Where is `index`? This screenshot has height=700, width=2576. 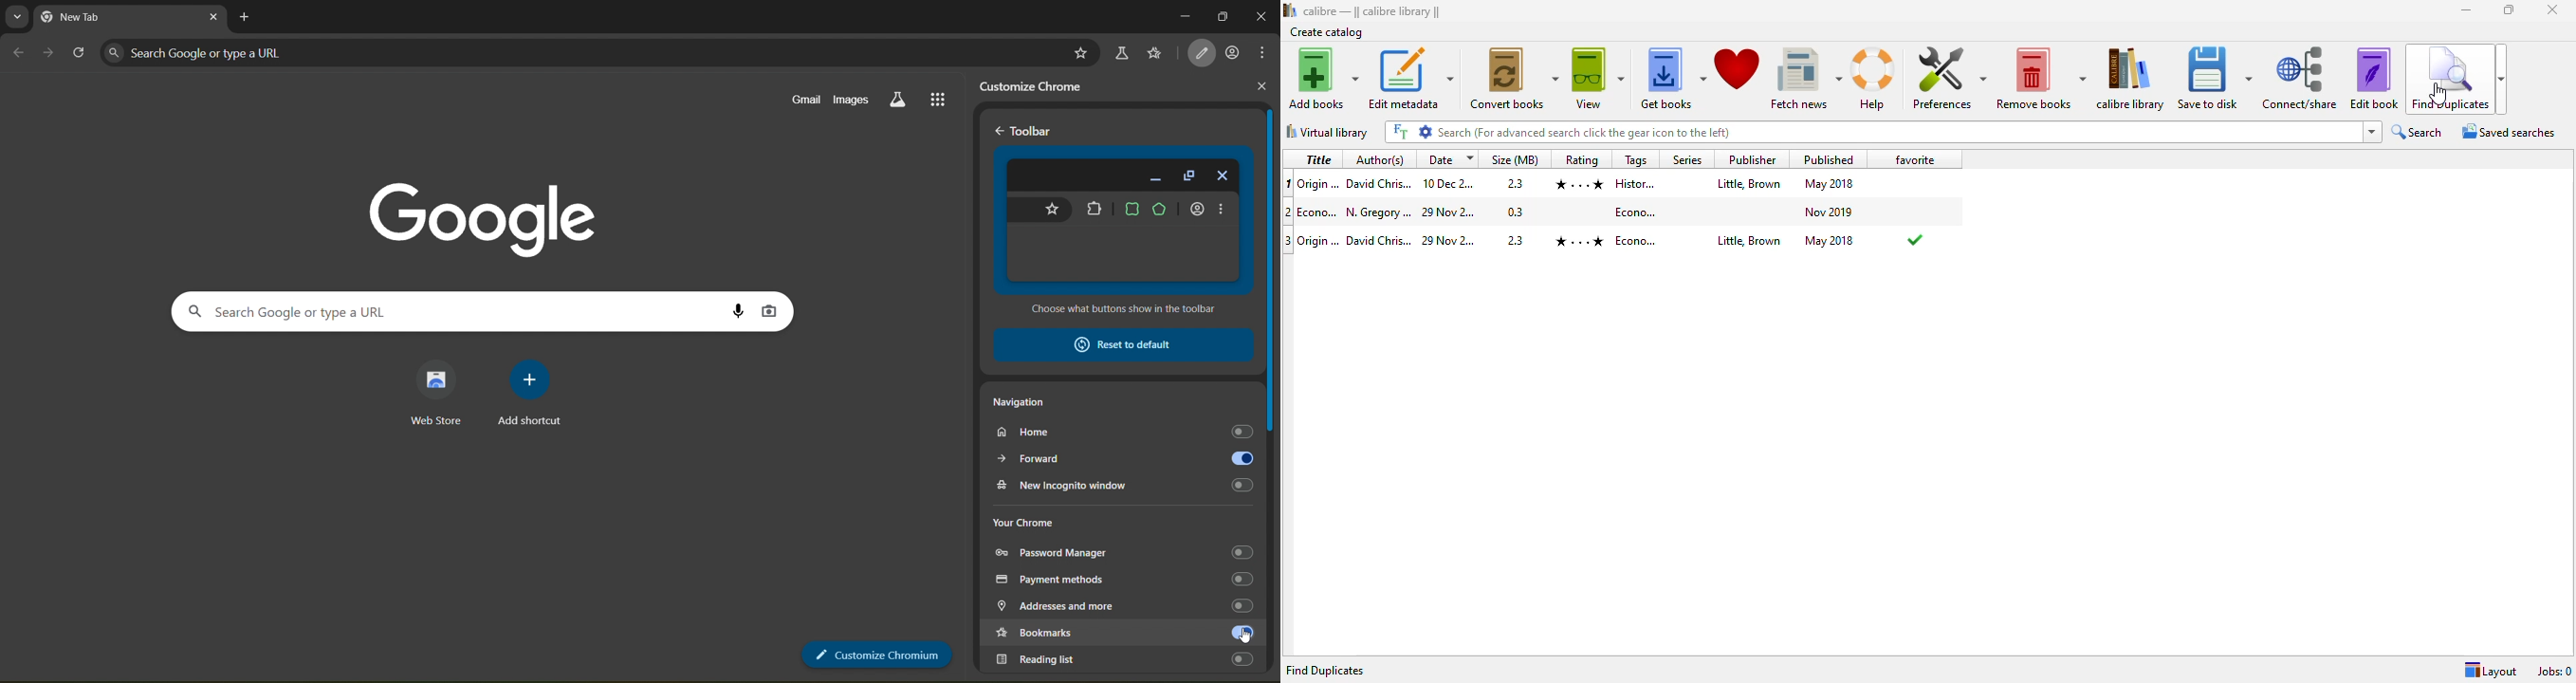 index is located at coordinates (1289, 210).